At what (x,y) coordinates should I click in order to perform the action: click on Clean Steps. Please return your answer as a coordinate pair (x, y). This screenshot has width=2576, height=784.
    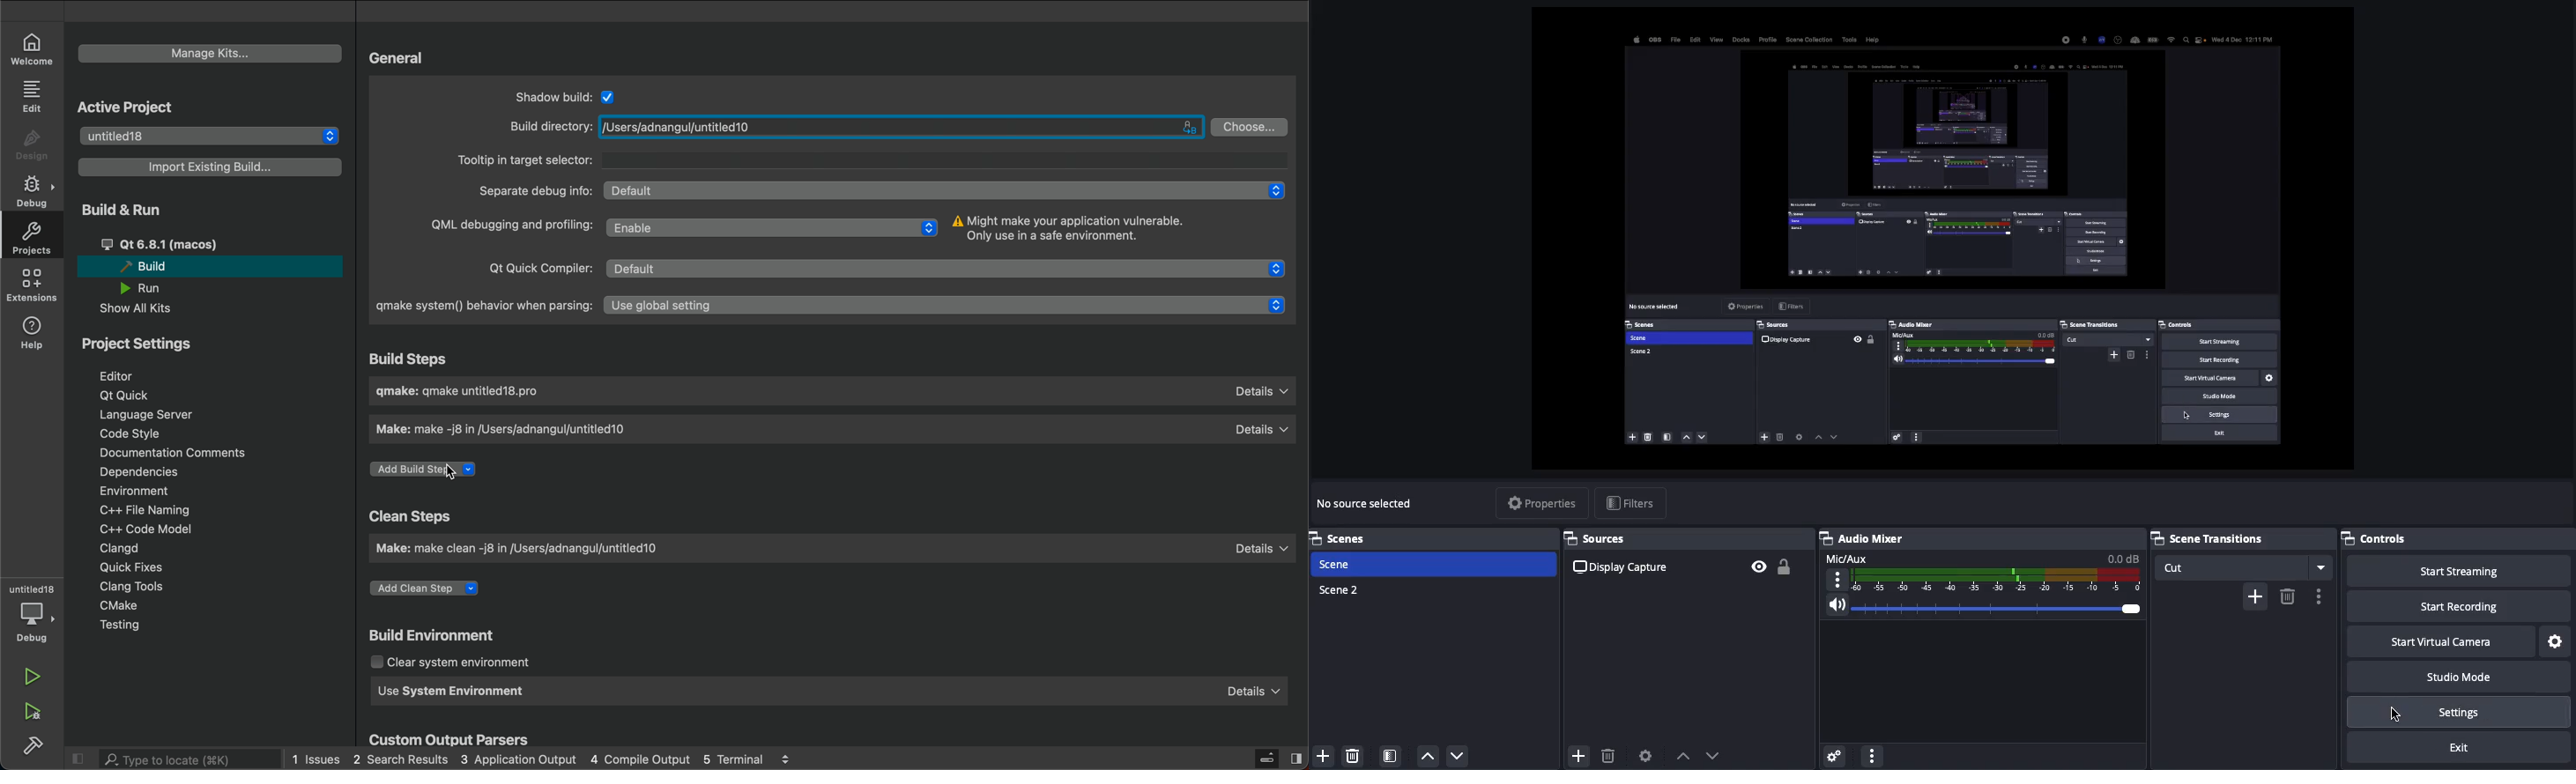
    Looking at the image, I should click on (412, 516).